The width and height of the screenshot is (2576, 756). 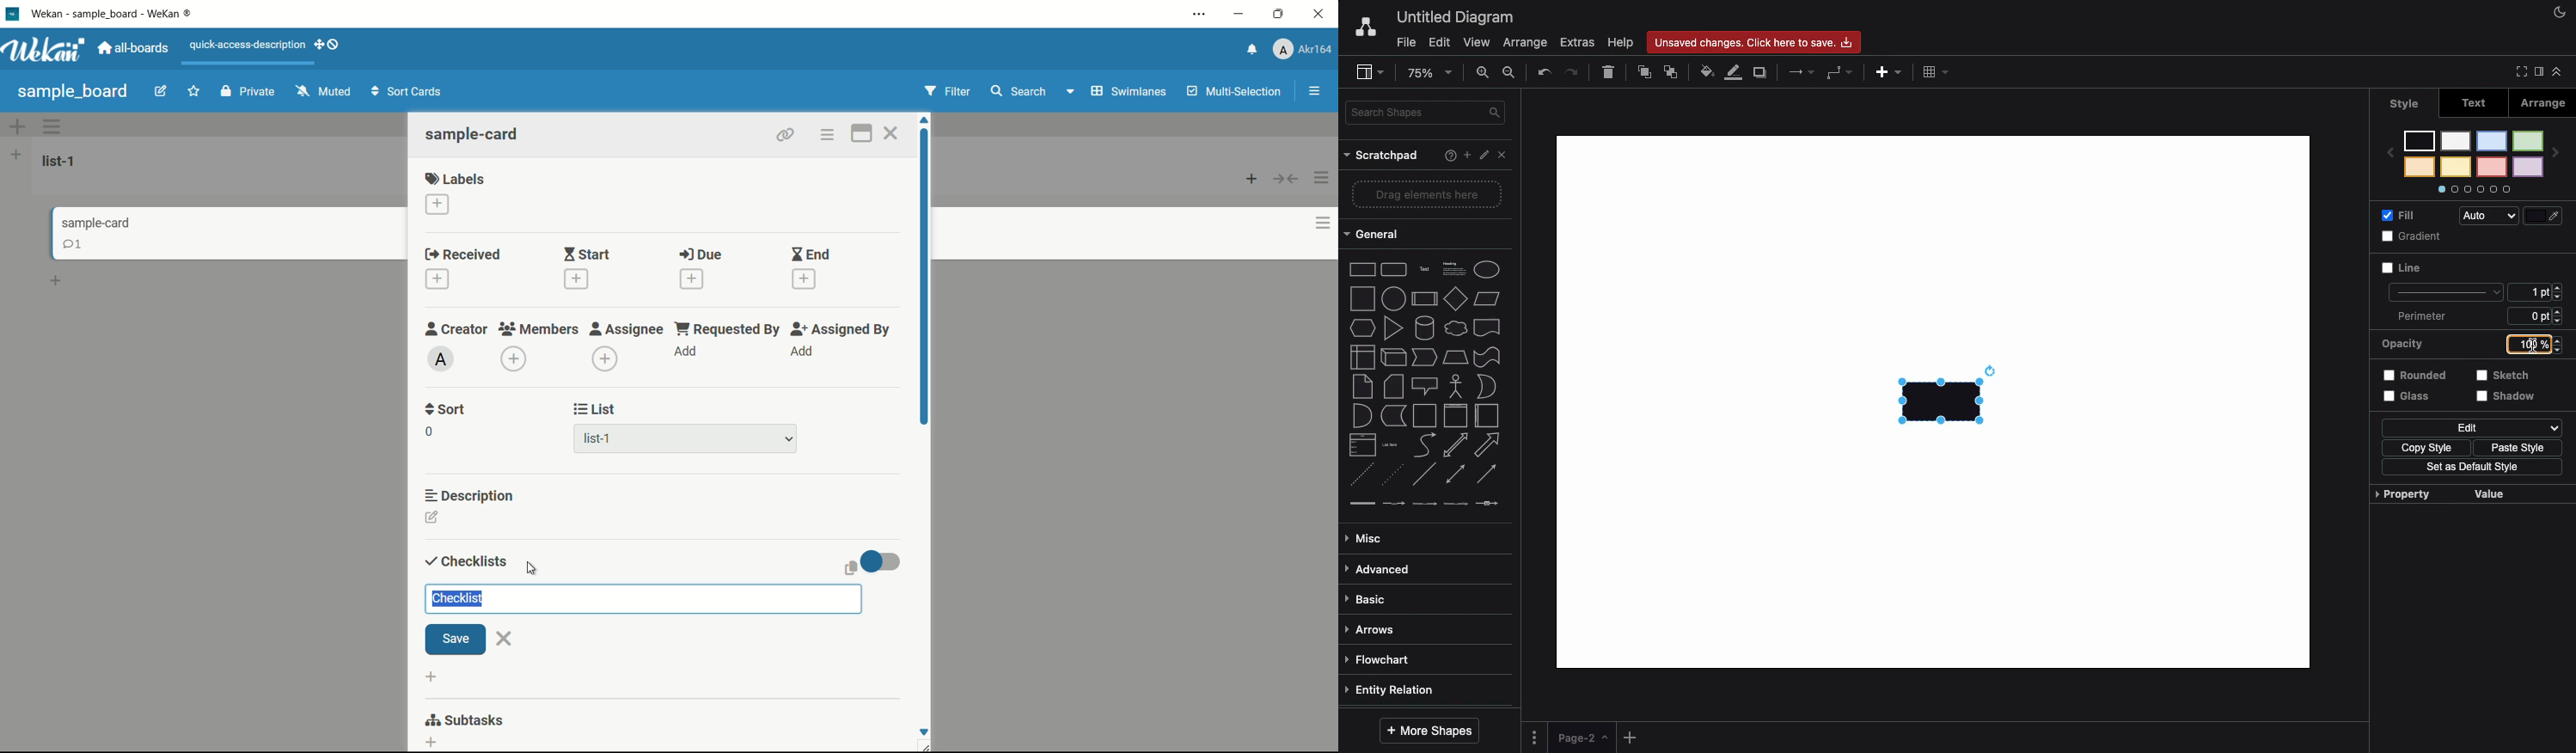 I want to click on Rectangle , so click(x=1362, y=271).